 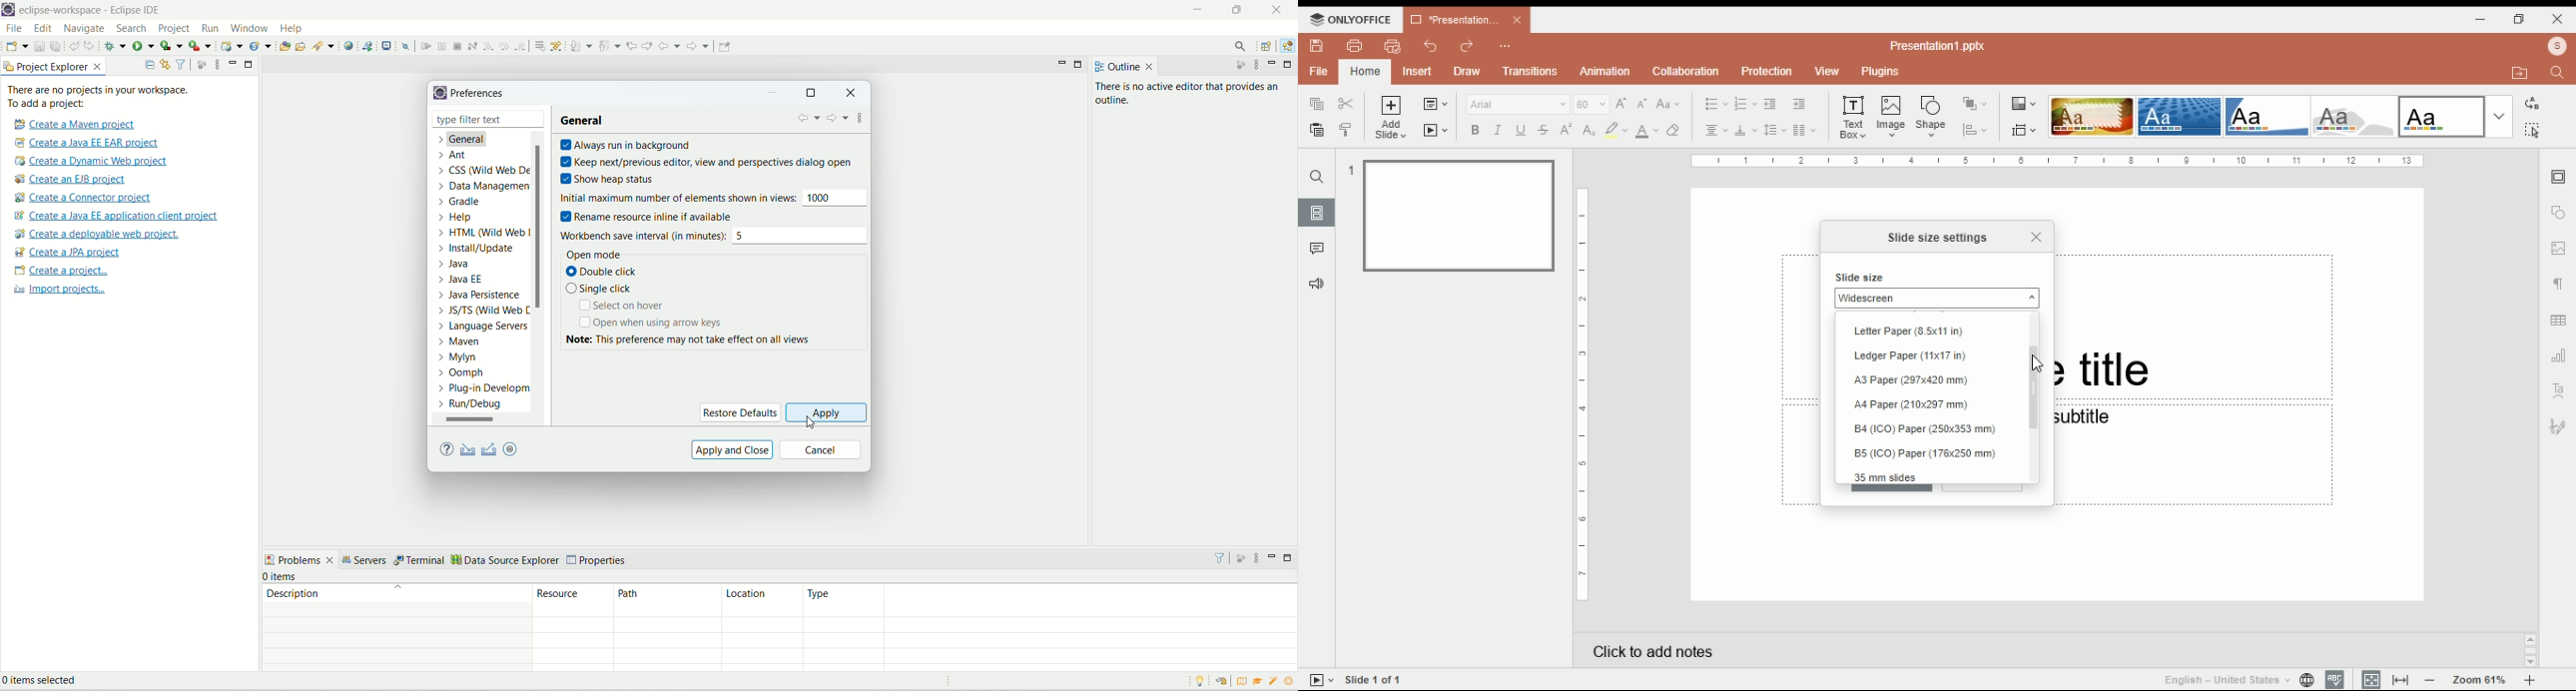 What do you see at coordinates (1203, 681) in the screenshot?
I see `tip of the day` at bounding box center [1203, 681].